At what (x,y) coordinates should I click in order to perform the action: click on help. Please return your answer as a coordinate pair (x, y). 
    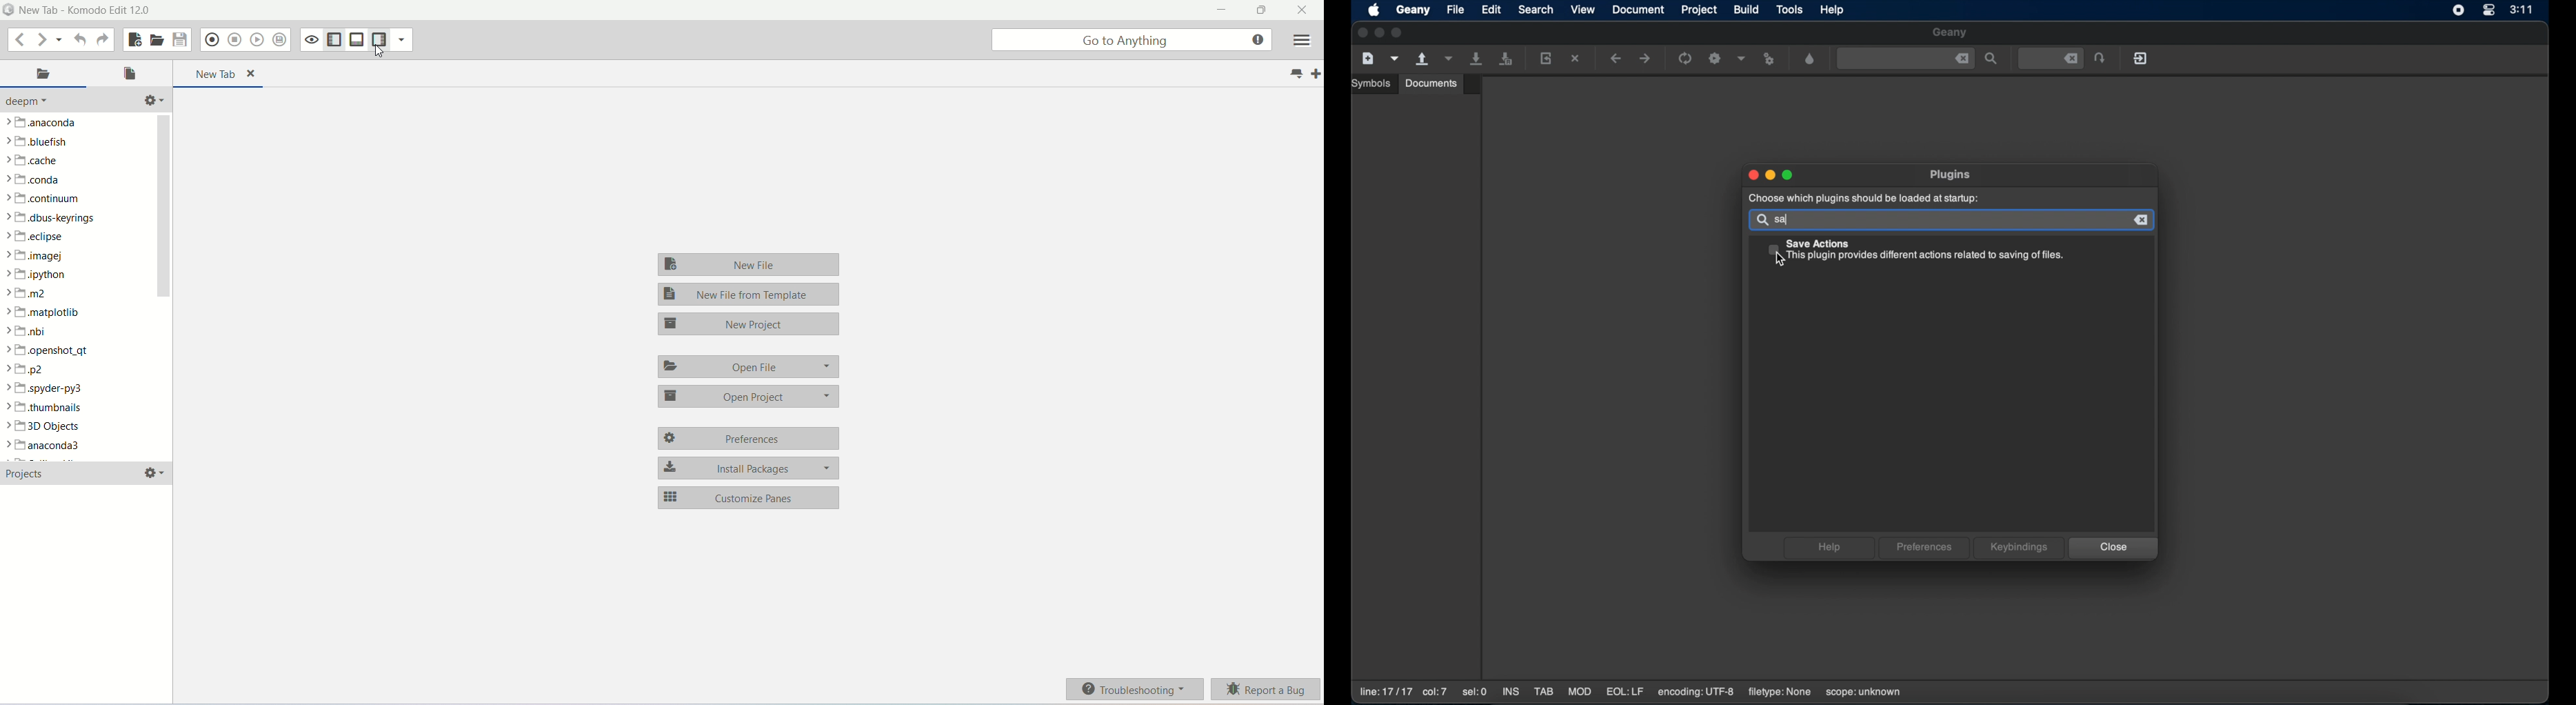
    Looking at the image, I should click on (1828, 548).